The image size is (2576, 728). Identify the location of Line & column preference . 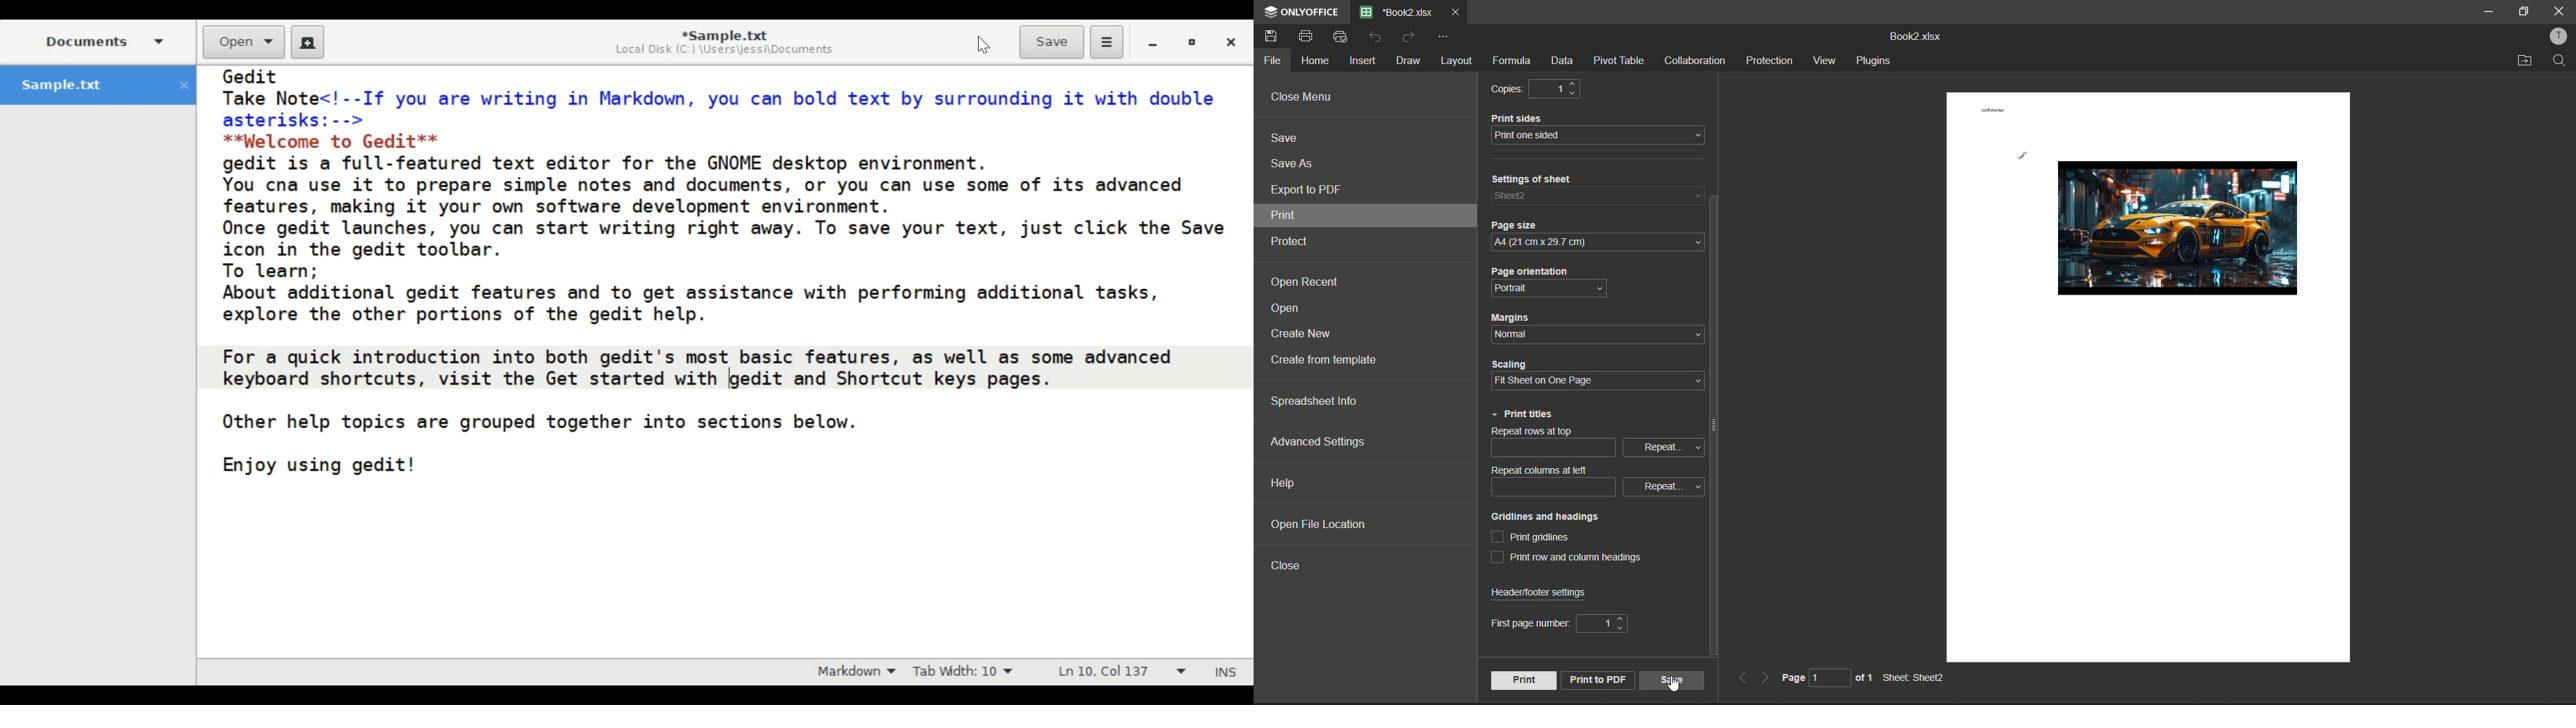
(1123, 671).